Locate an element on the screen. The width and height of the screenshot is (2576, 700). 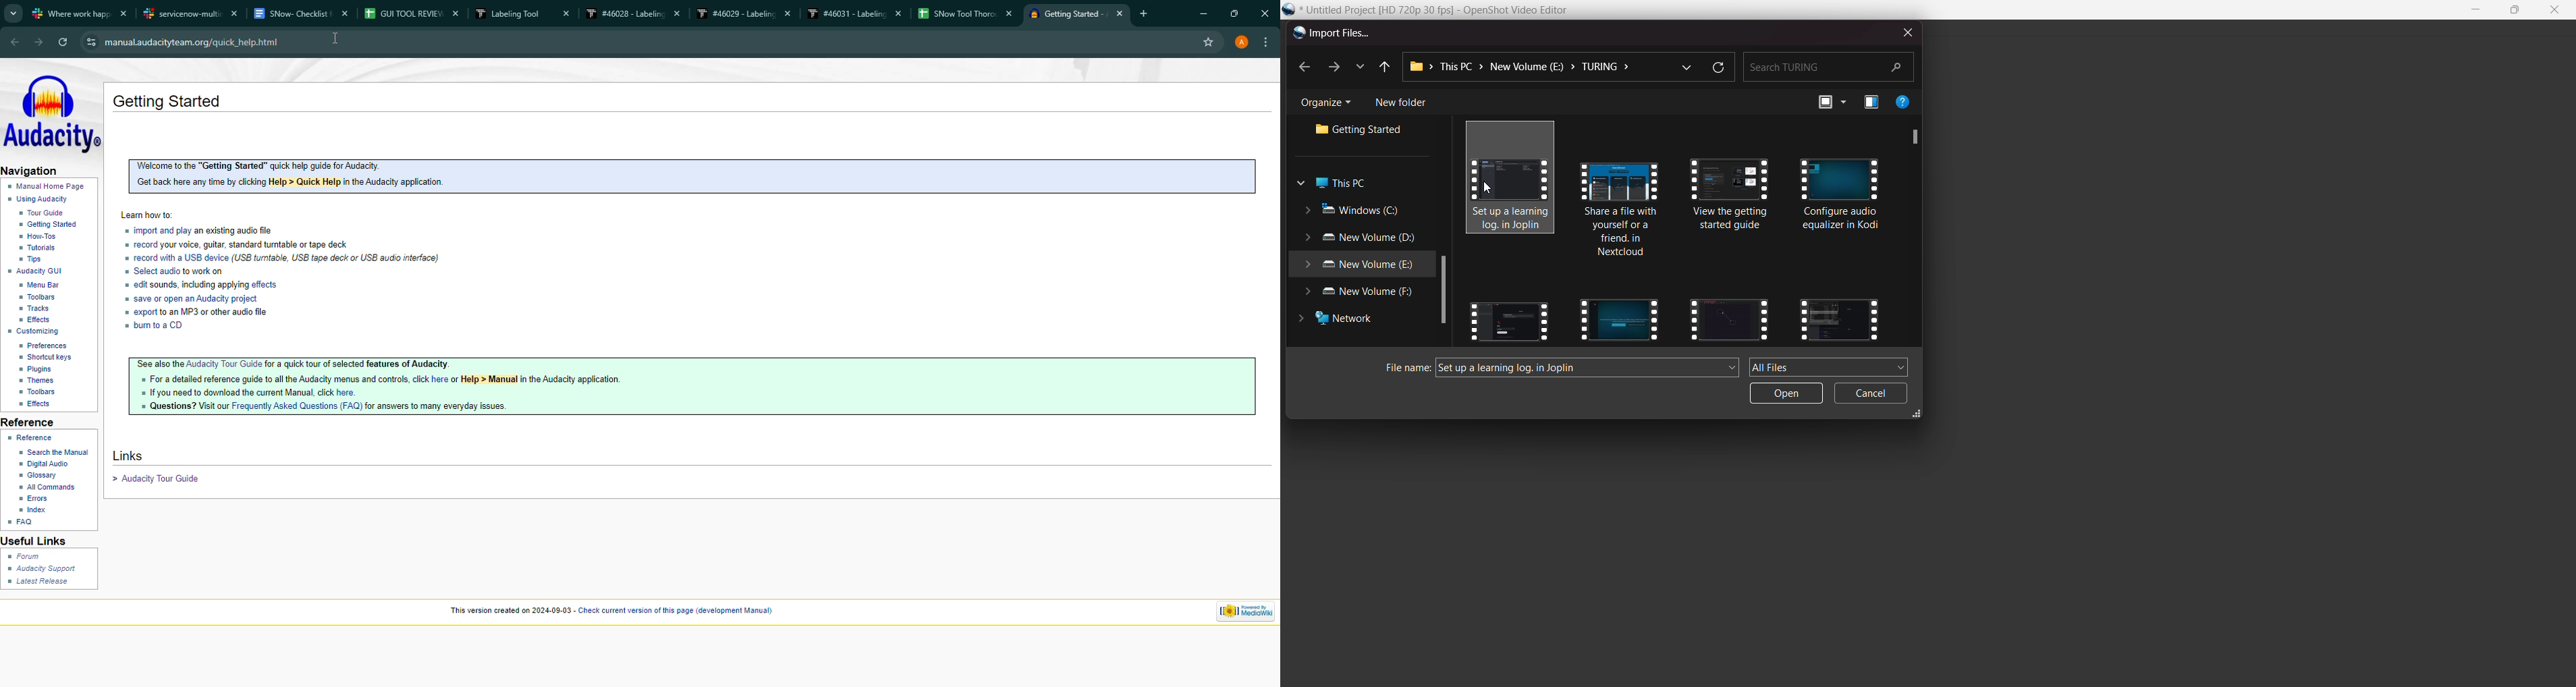
new volume d is located at coordinates (1363, 239).